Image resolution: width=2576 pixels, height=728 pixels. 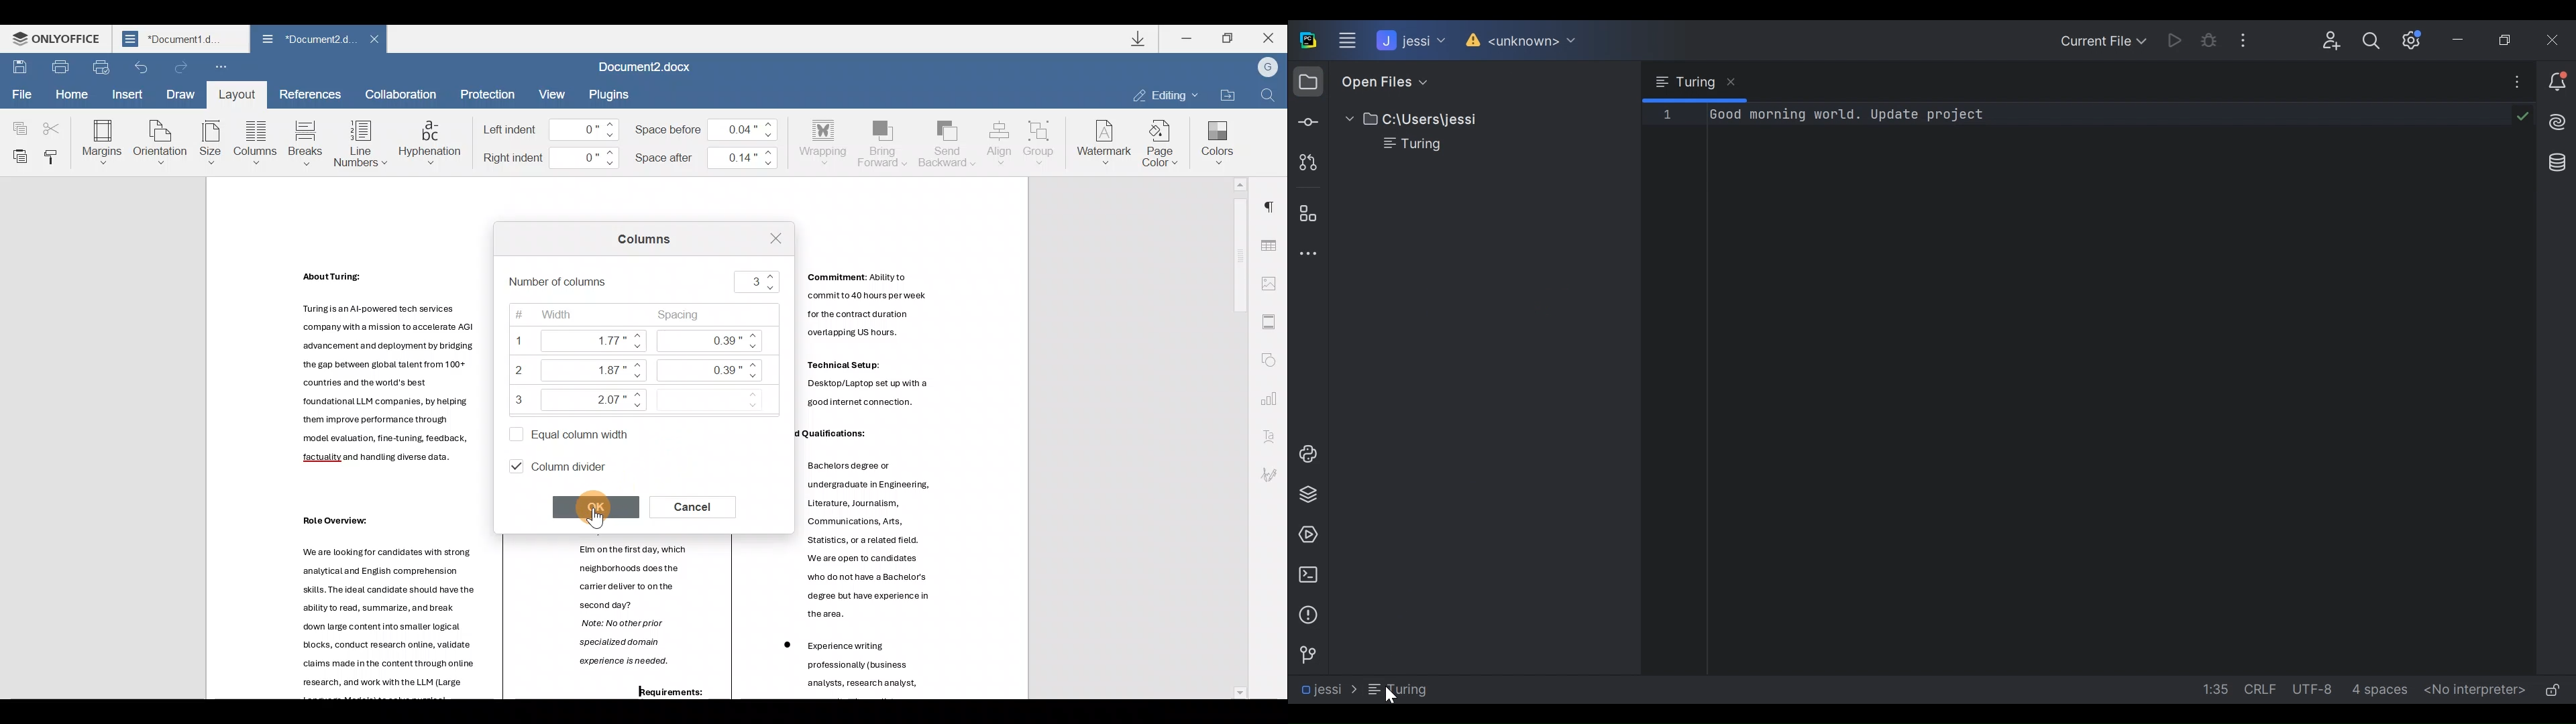 What do you see at coordinates (858, 660) in the screenshot?
I see `` at bounding box center [858, 660].